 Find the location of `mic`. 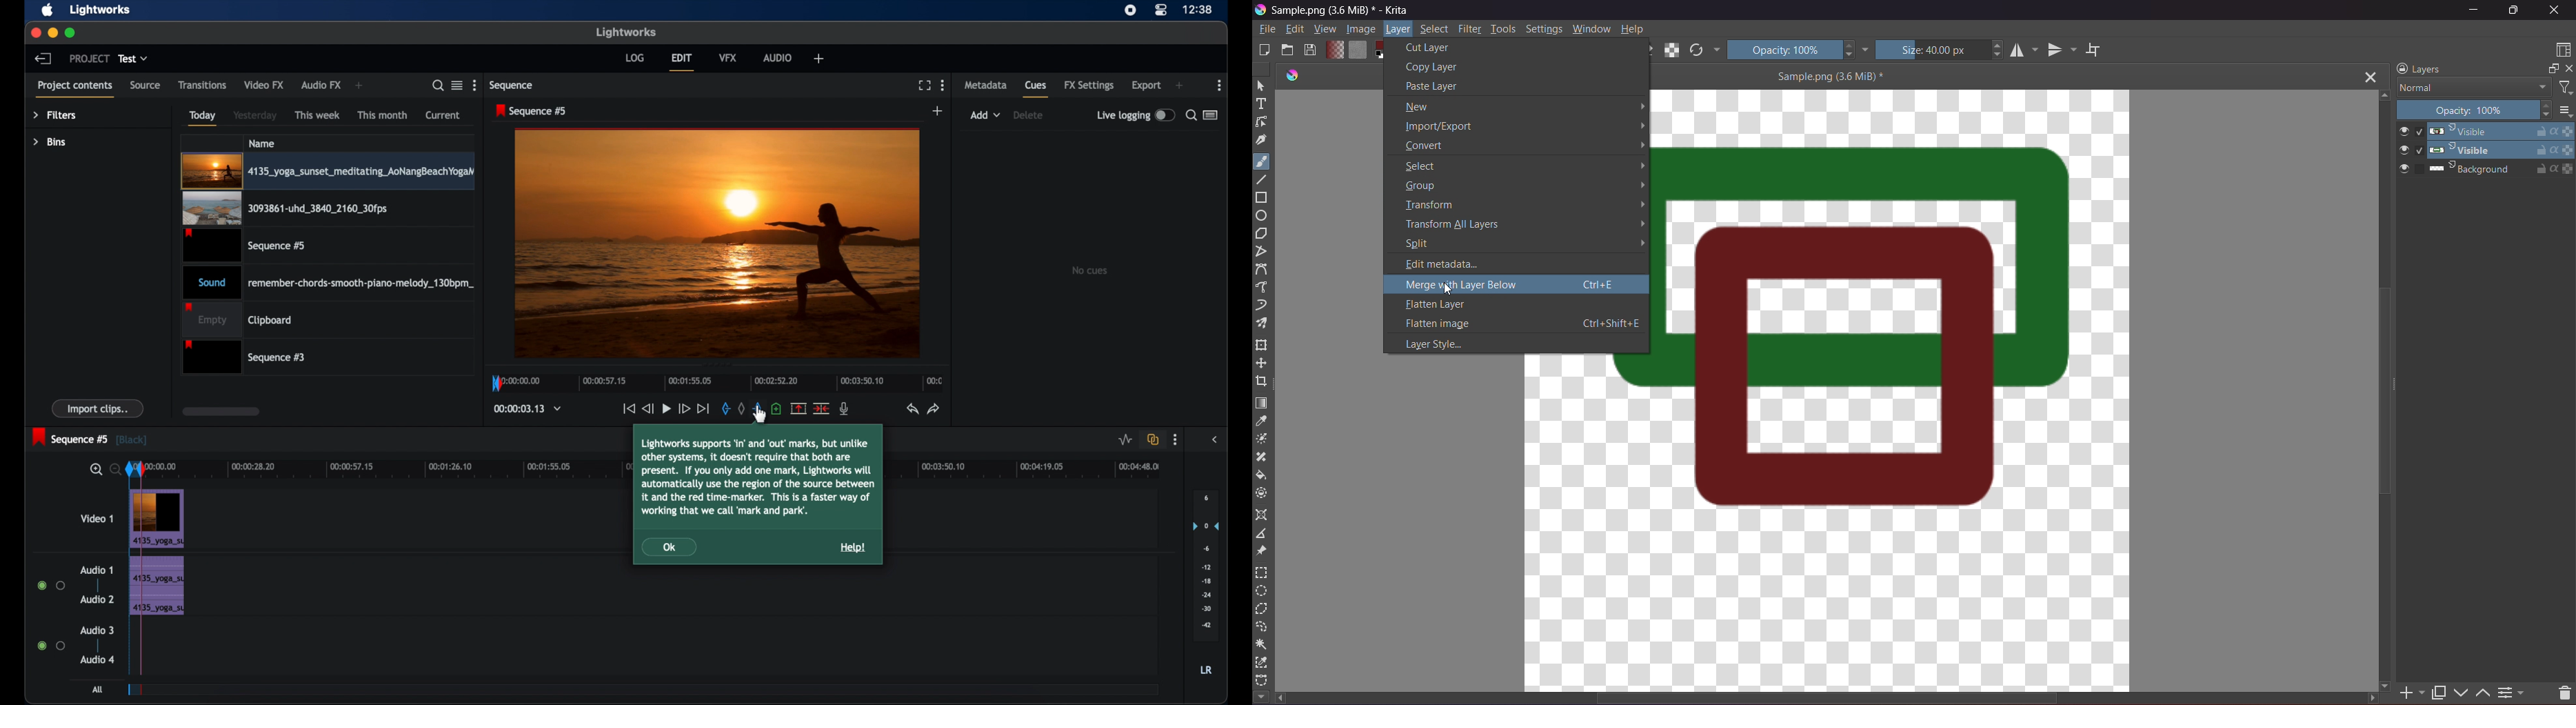

mic is located at coordinates (846, 409).